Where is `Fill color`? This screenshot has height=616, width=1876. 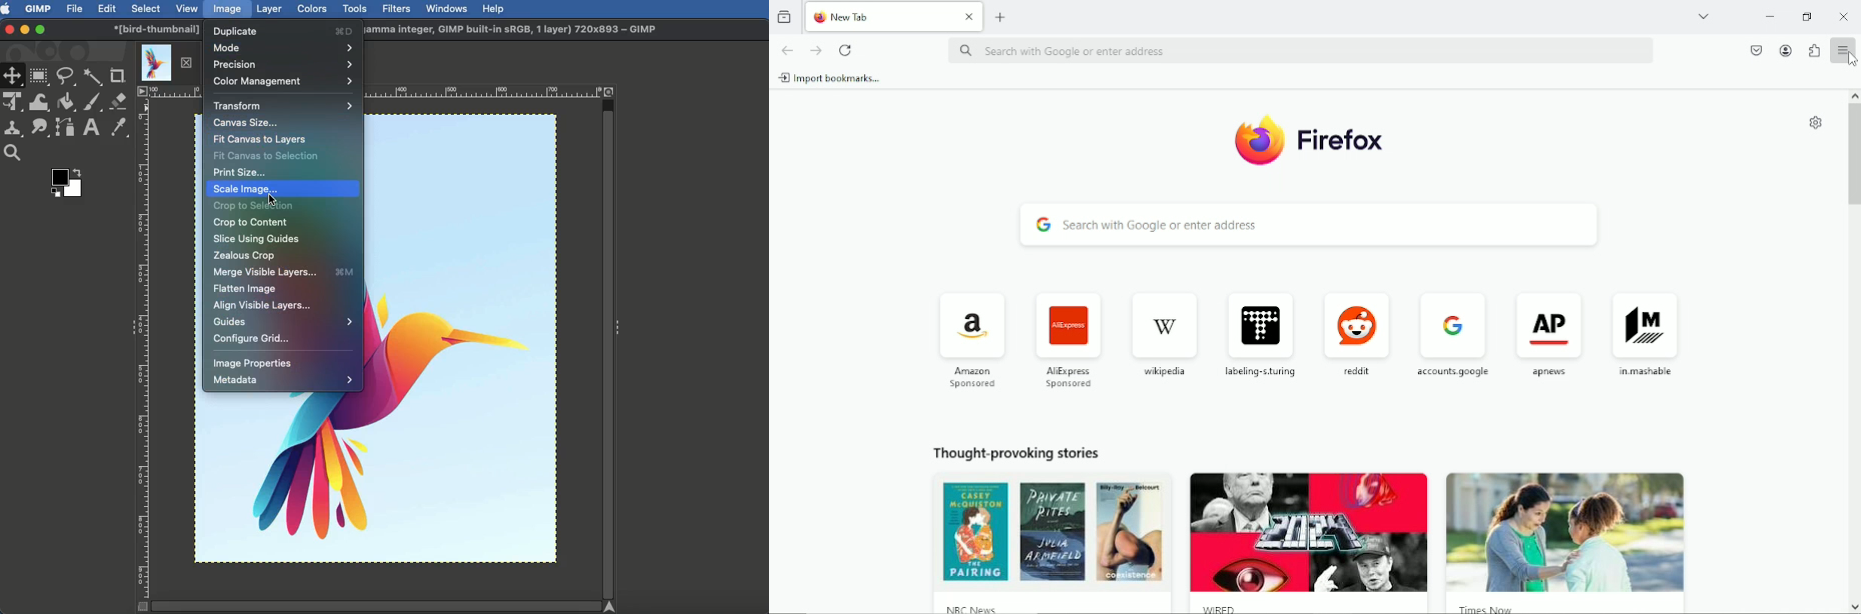
Fill color is located at coordinates (67, 103).